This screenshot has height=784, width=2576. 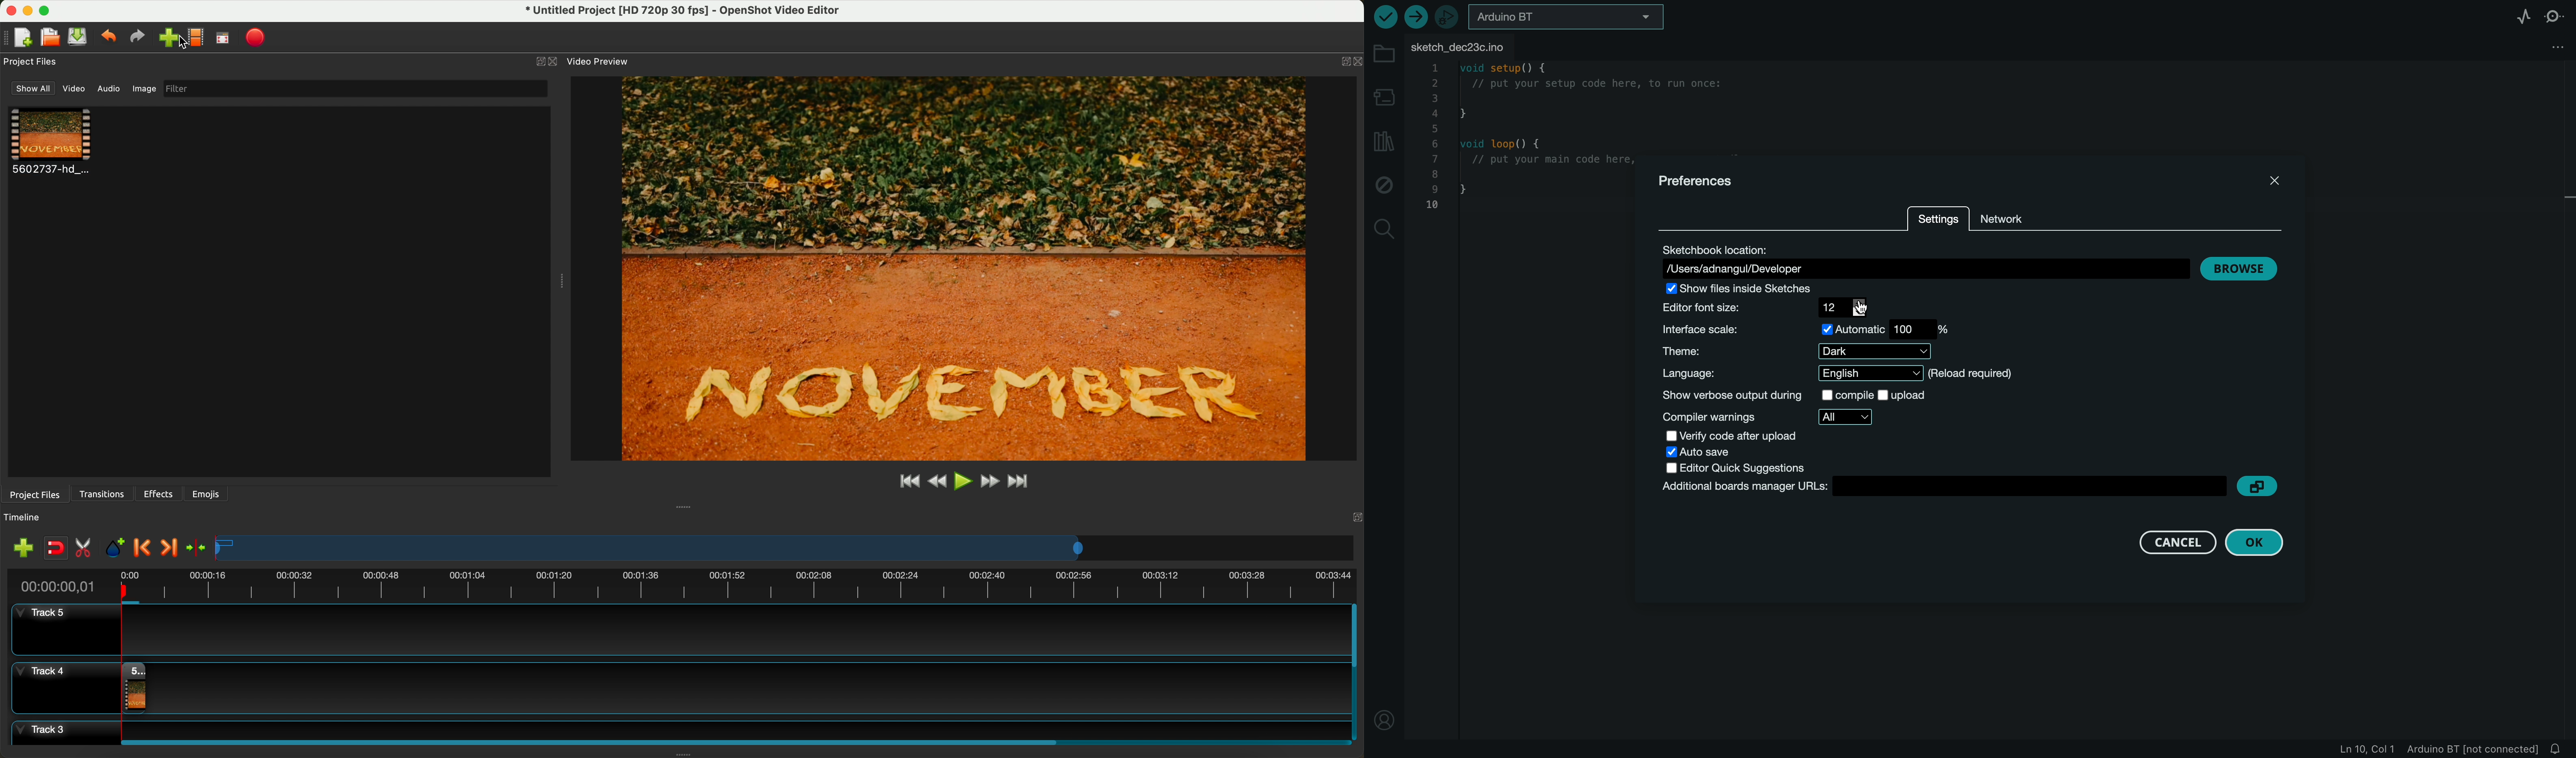 I want to click on upload, so click(x=1417, y=17).